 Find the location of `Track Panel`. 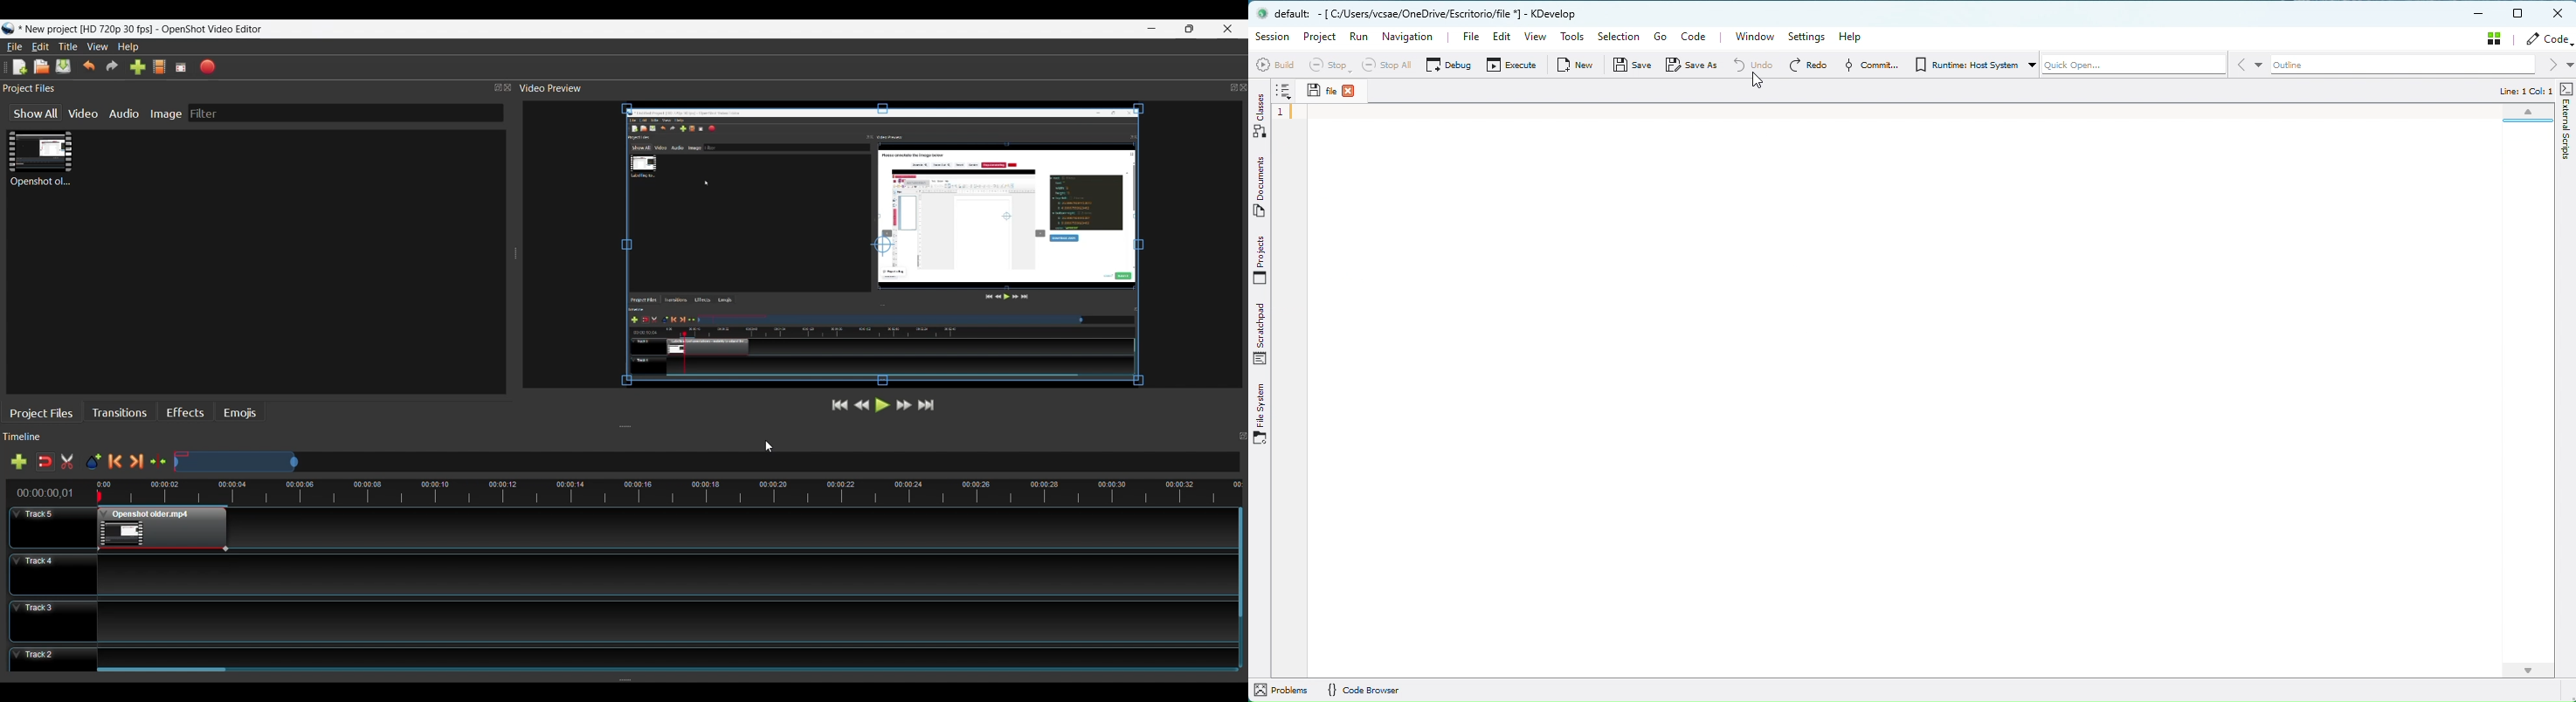

Track Panel is located at coordinates (663, 619).